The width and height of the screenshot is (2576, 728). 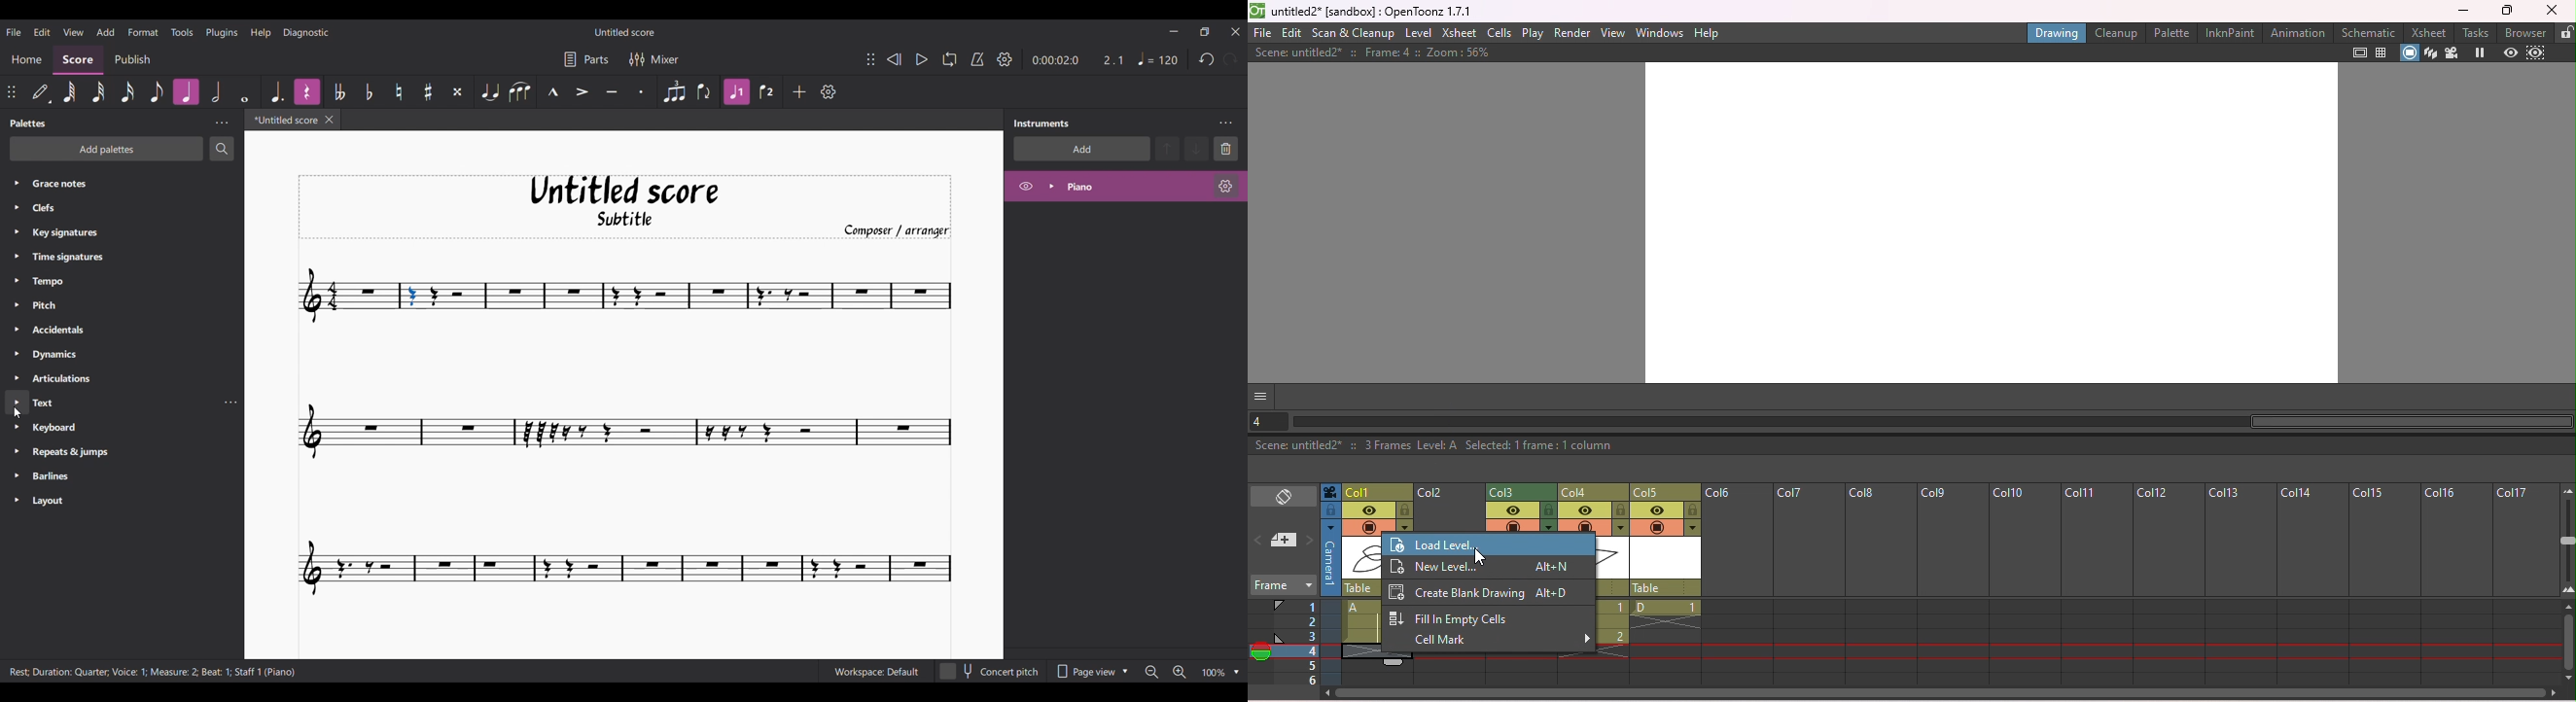 What do you see at coordinates (1330, 492) in the screenshot?
I see `Click to select camera` at bounding box center [1330, 492].